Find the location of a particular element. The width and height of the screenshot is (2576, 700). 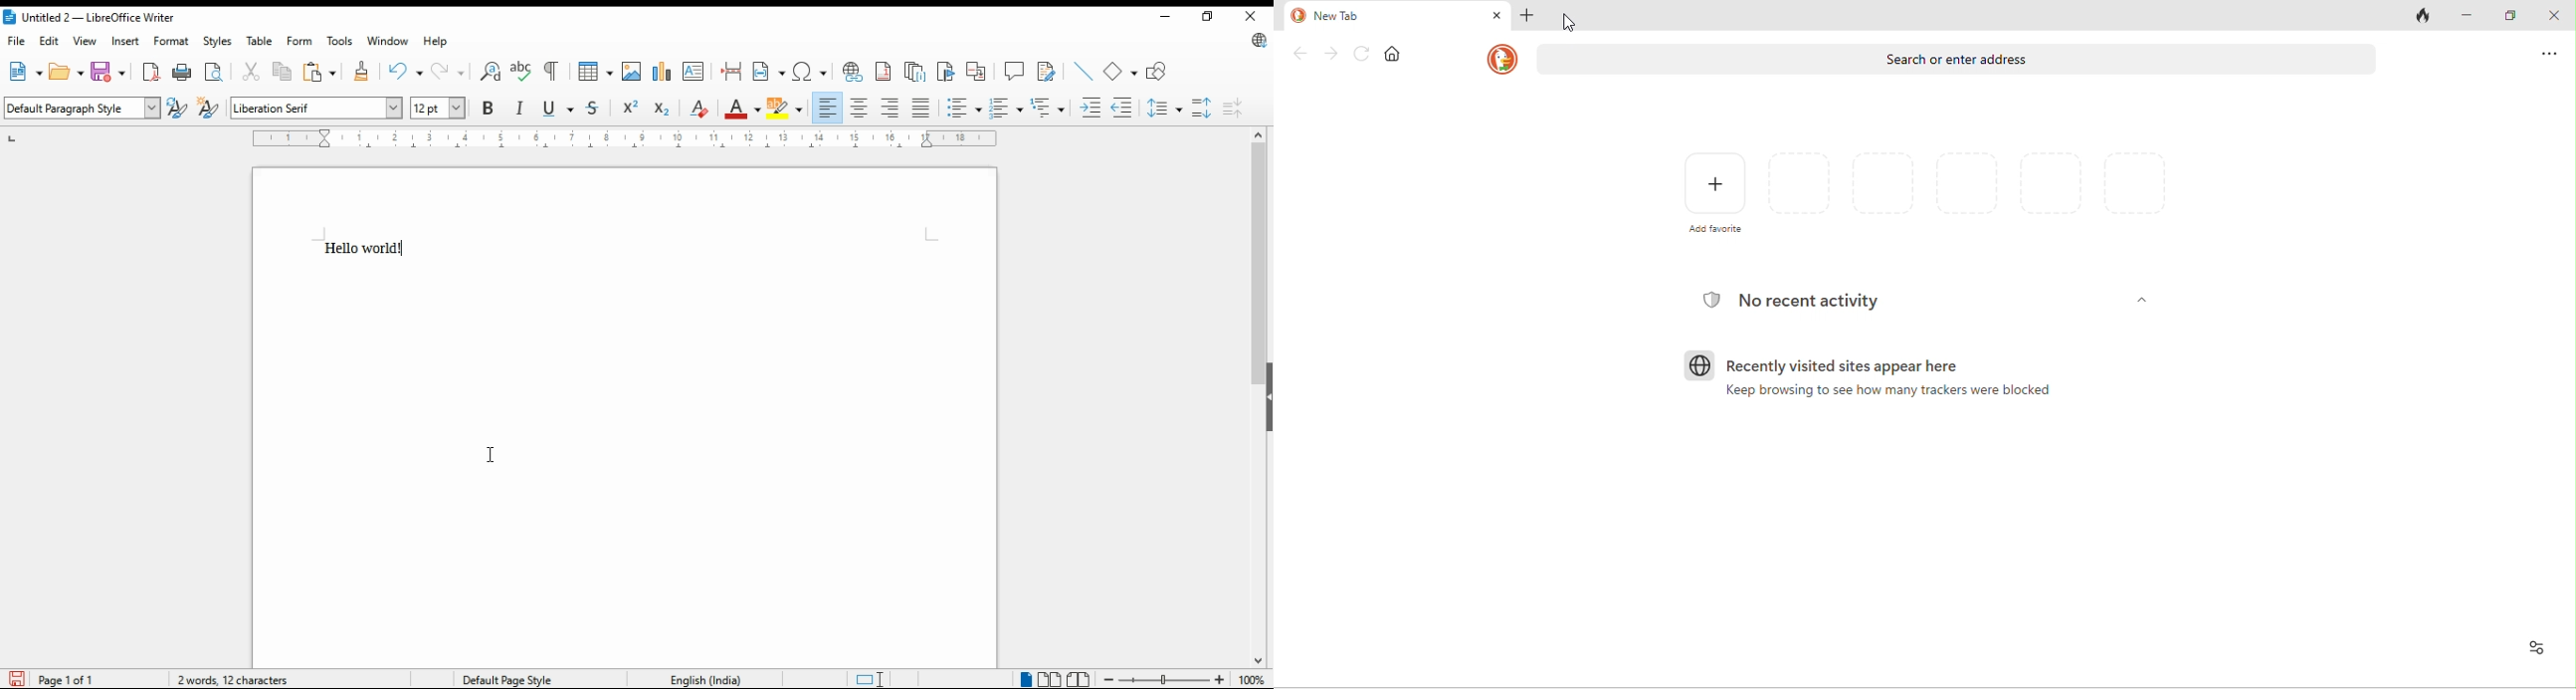

view is located at coordinates (84, 41).